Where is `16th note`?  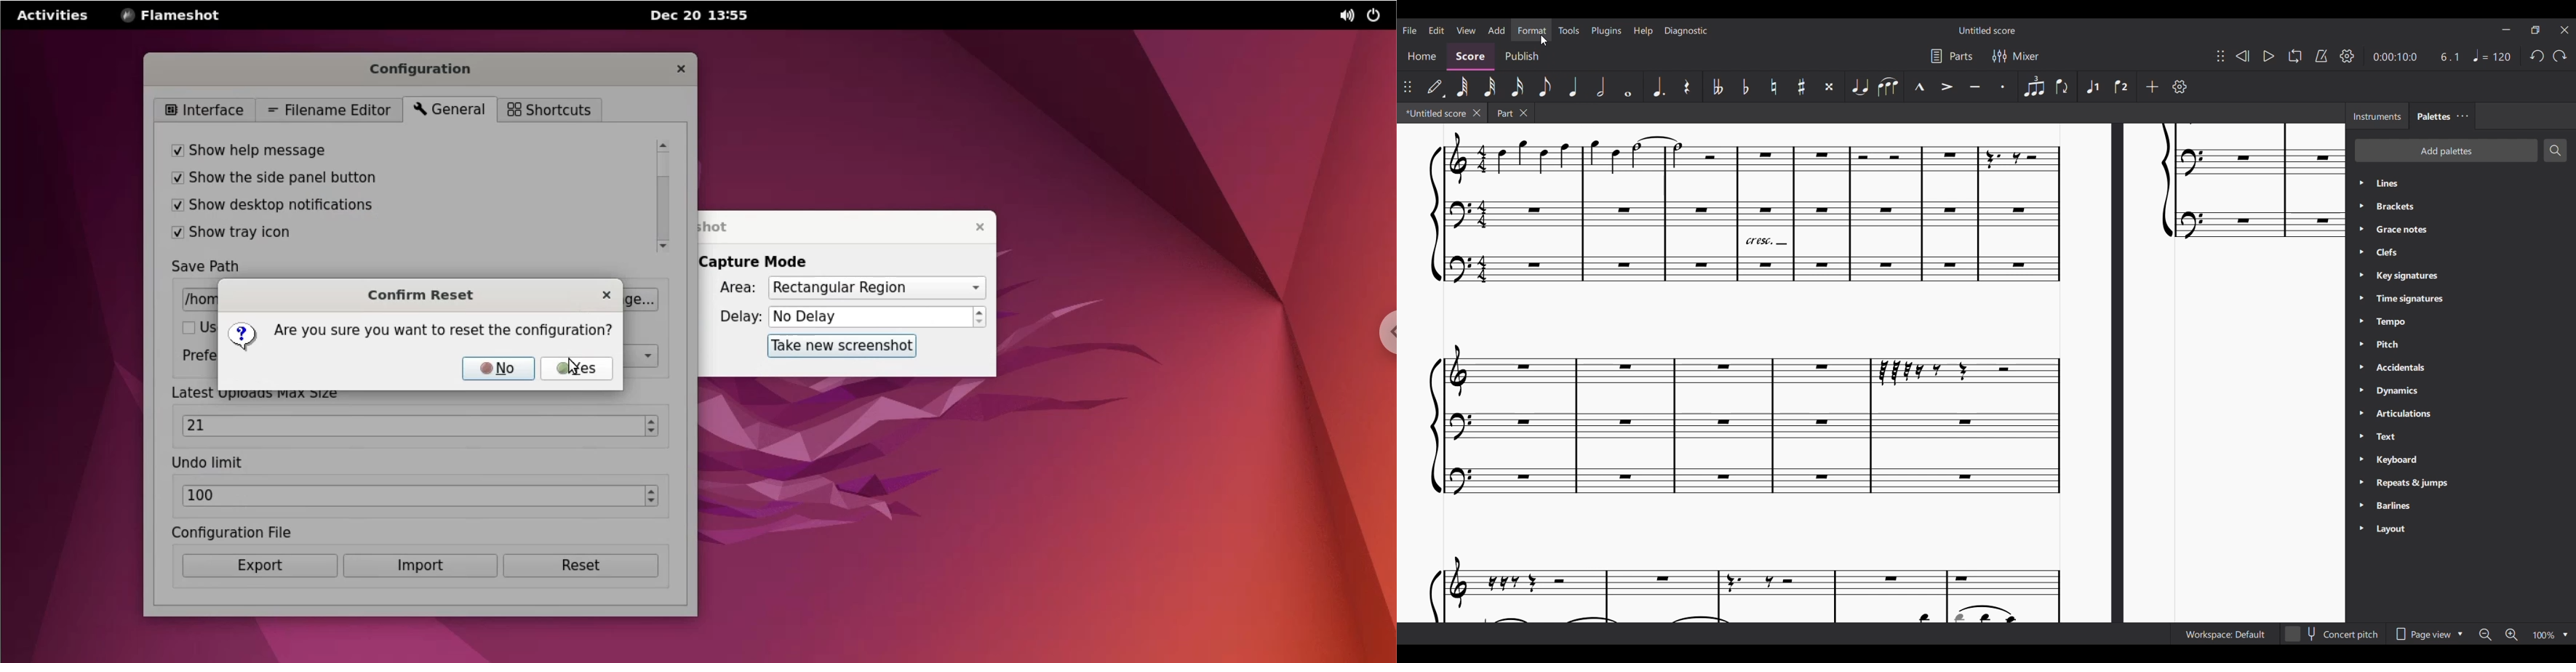
16th note is located at coordinates (1518, 87).